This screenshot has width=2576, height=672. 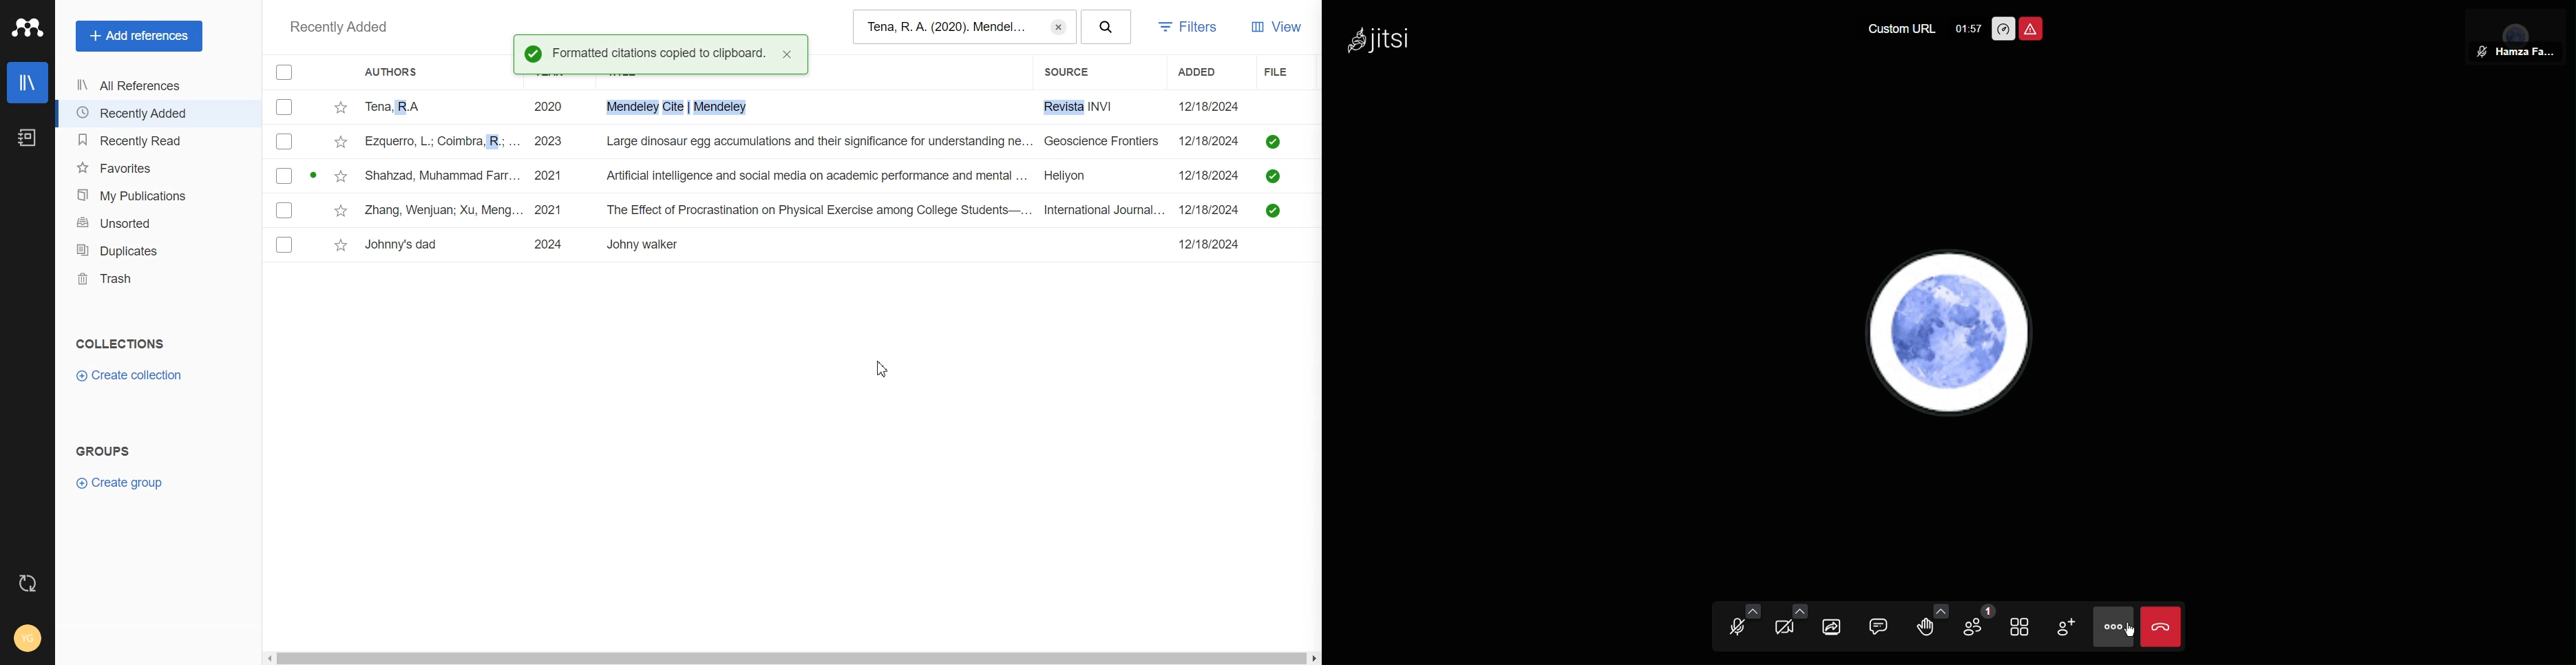 What do you see at coordinates (155, 87) in the screenshot?
I see `All References` at bounding box center [155, 87].